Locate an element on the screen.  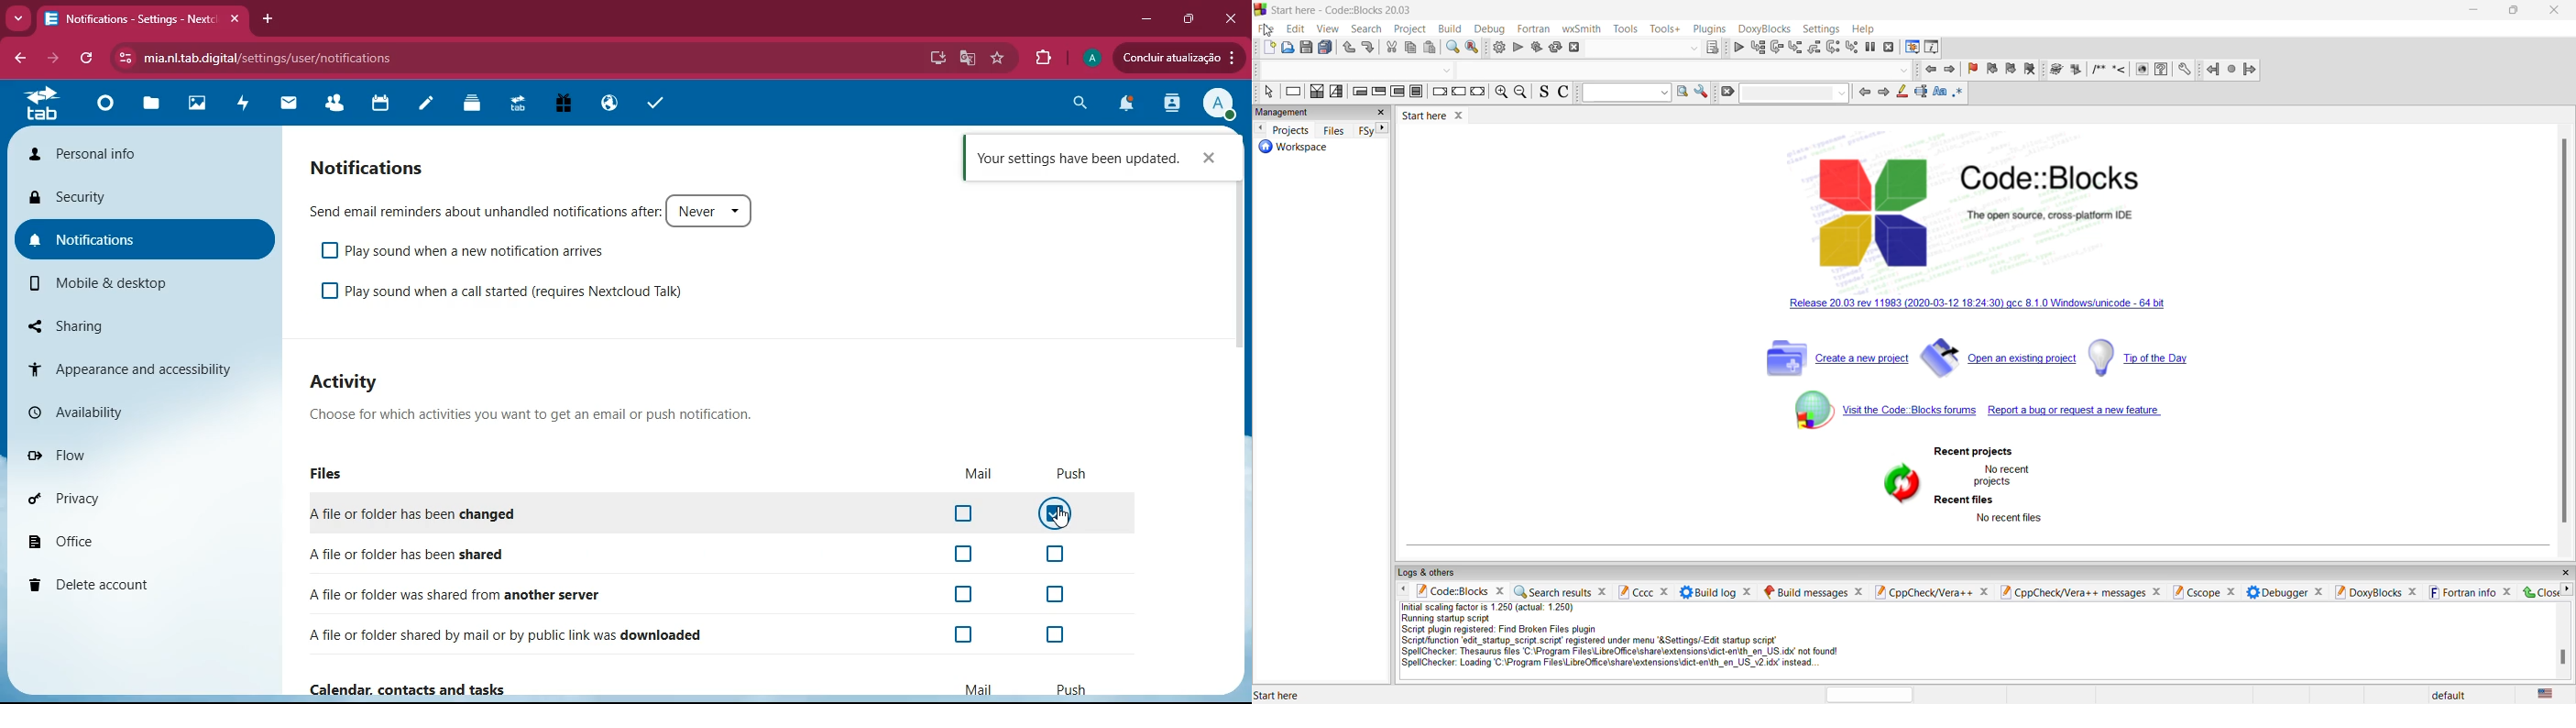
confirmation is located at coordinates (1076, 160).